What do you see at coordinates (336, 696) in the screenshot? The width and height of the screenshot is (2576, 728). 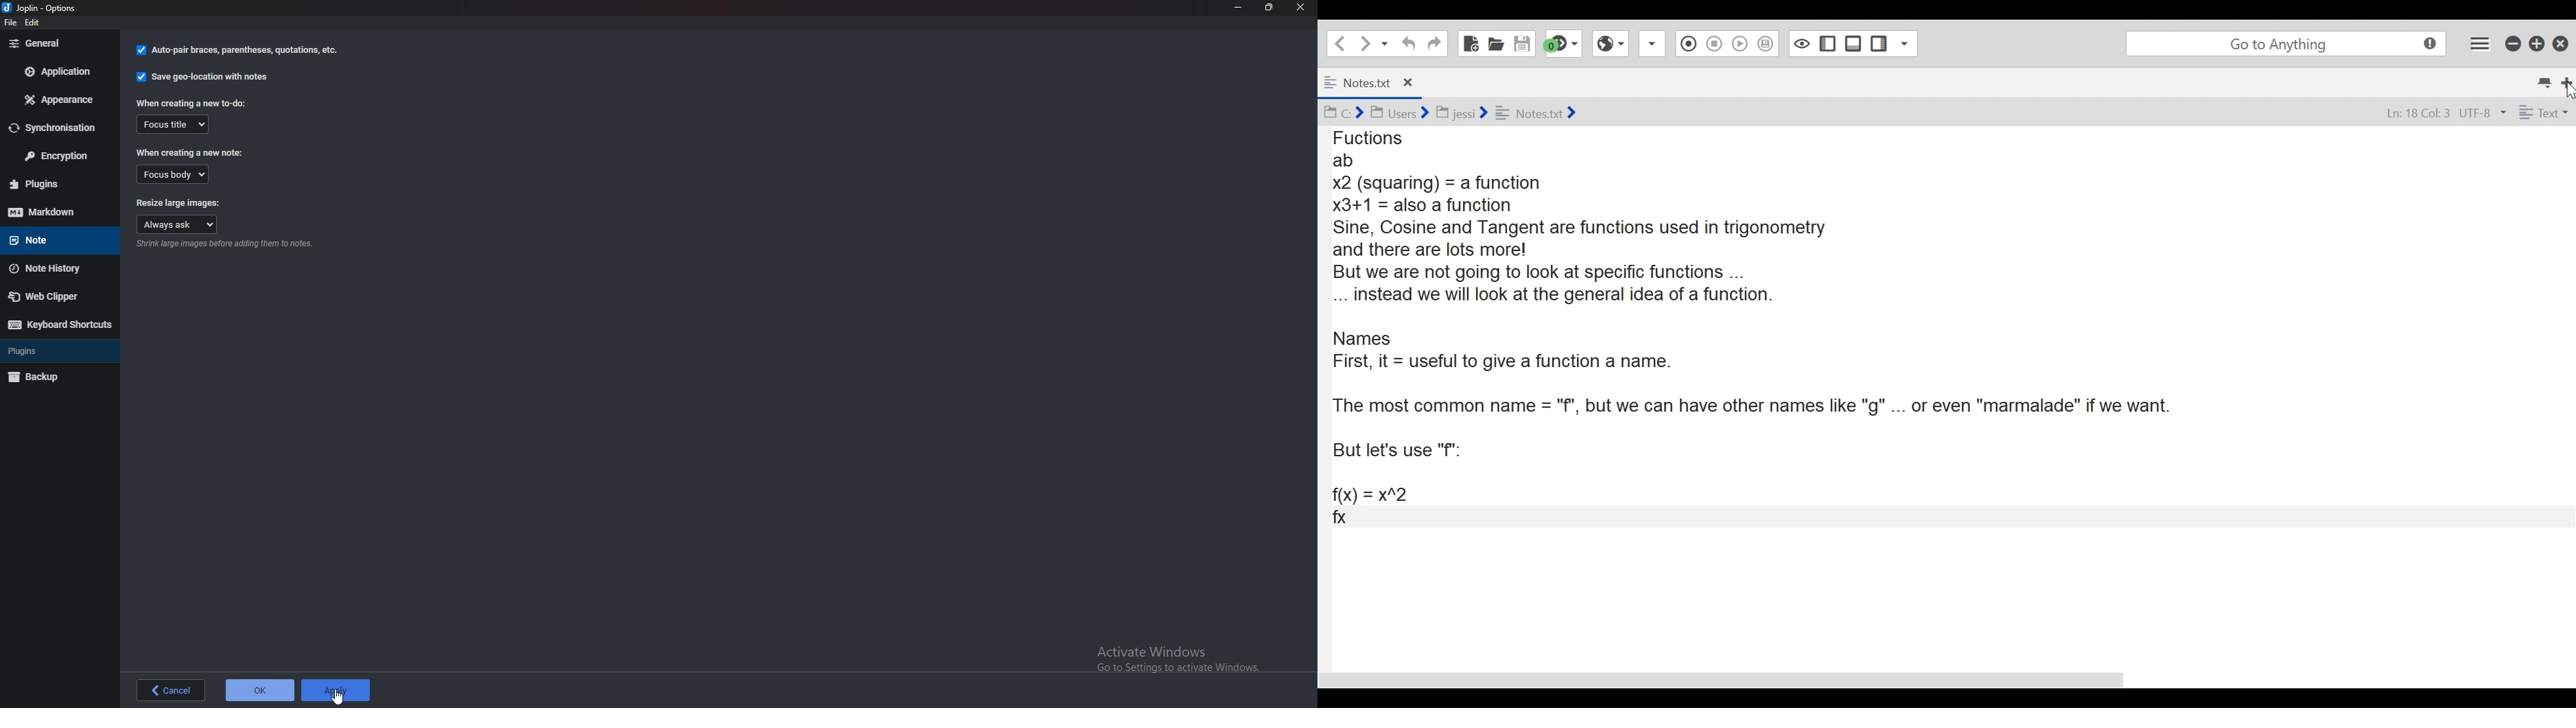 I see `cursor` at bounding box center [336, 696].